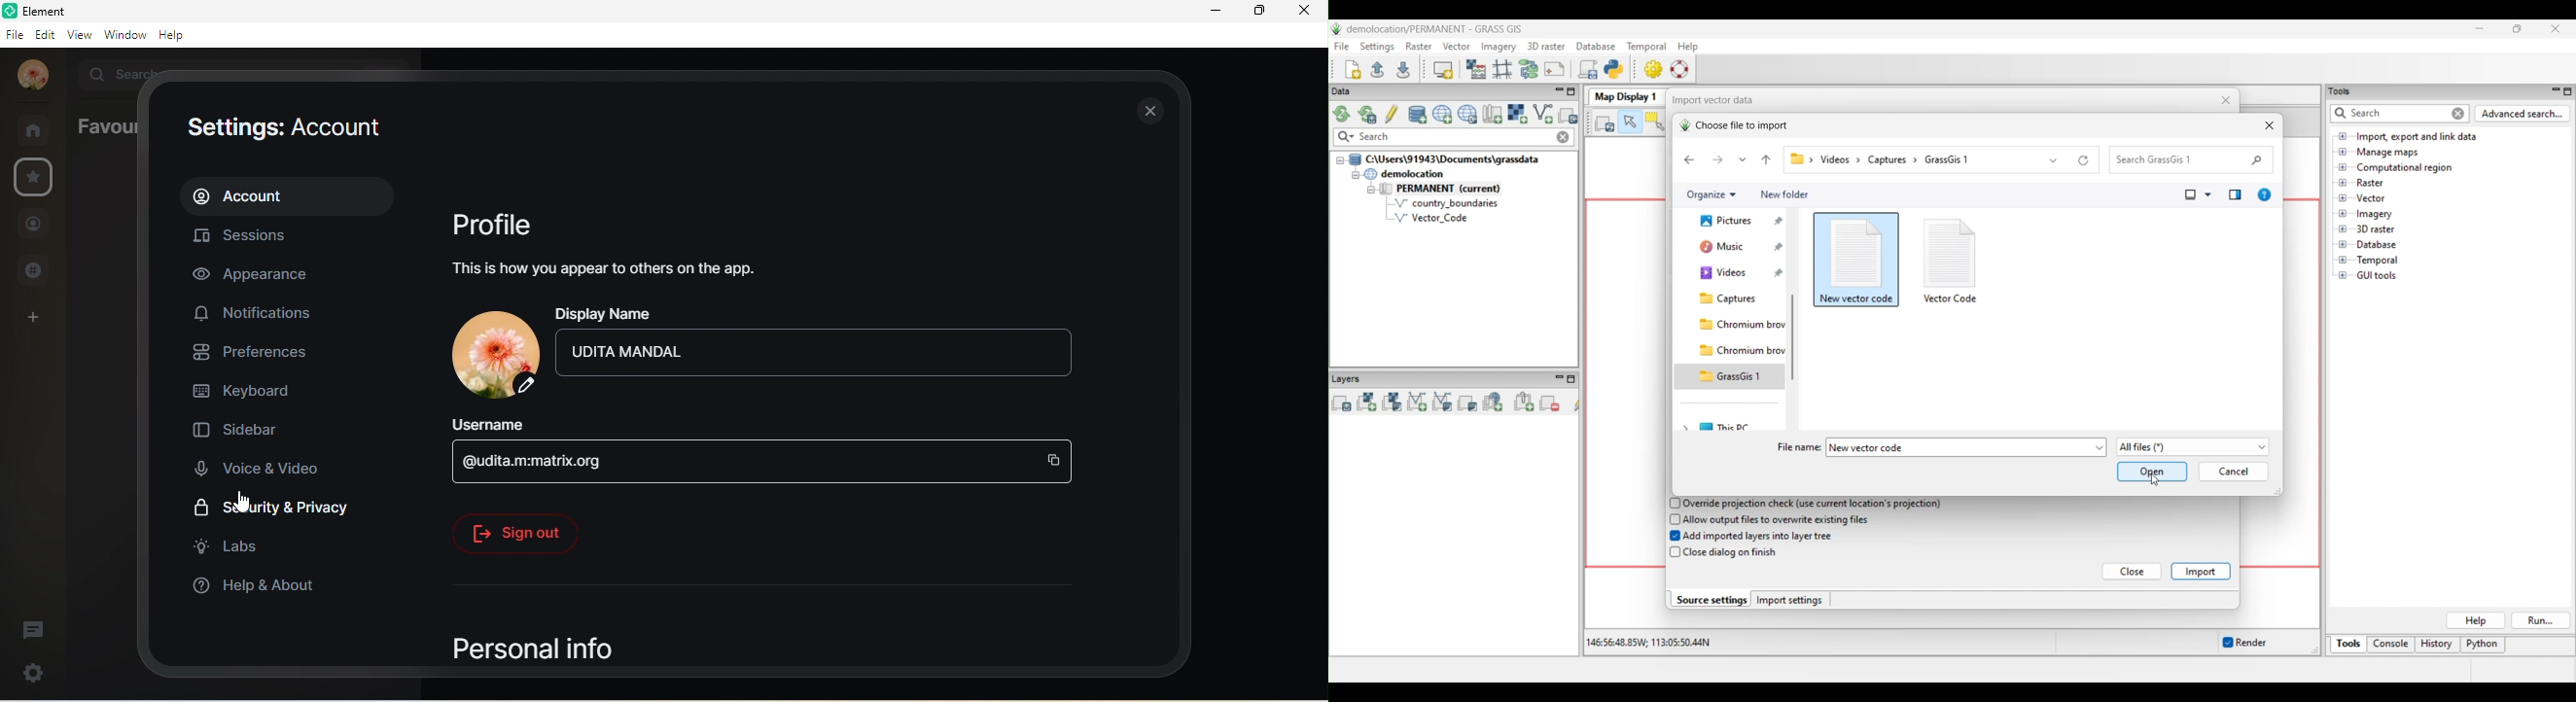 This screenshot has height=728, width=2576. What do you see at coordinates (40, 269) in the screenshot?
I see `public room` at bounding box center [40, 269].